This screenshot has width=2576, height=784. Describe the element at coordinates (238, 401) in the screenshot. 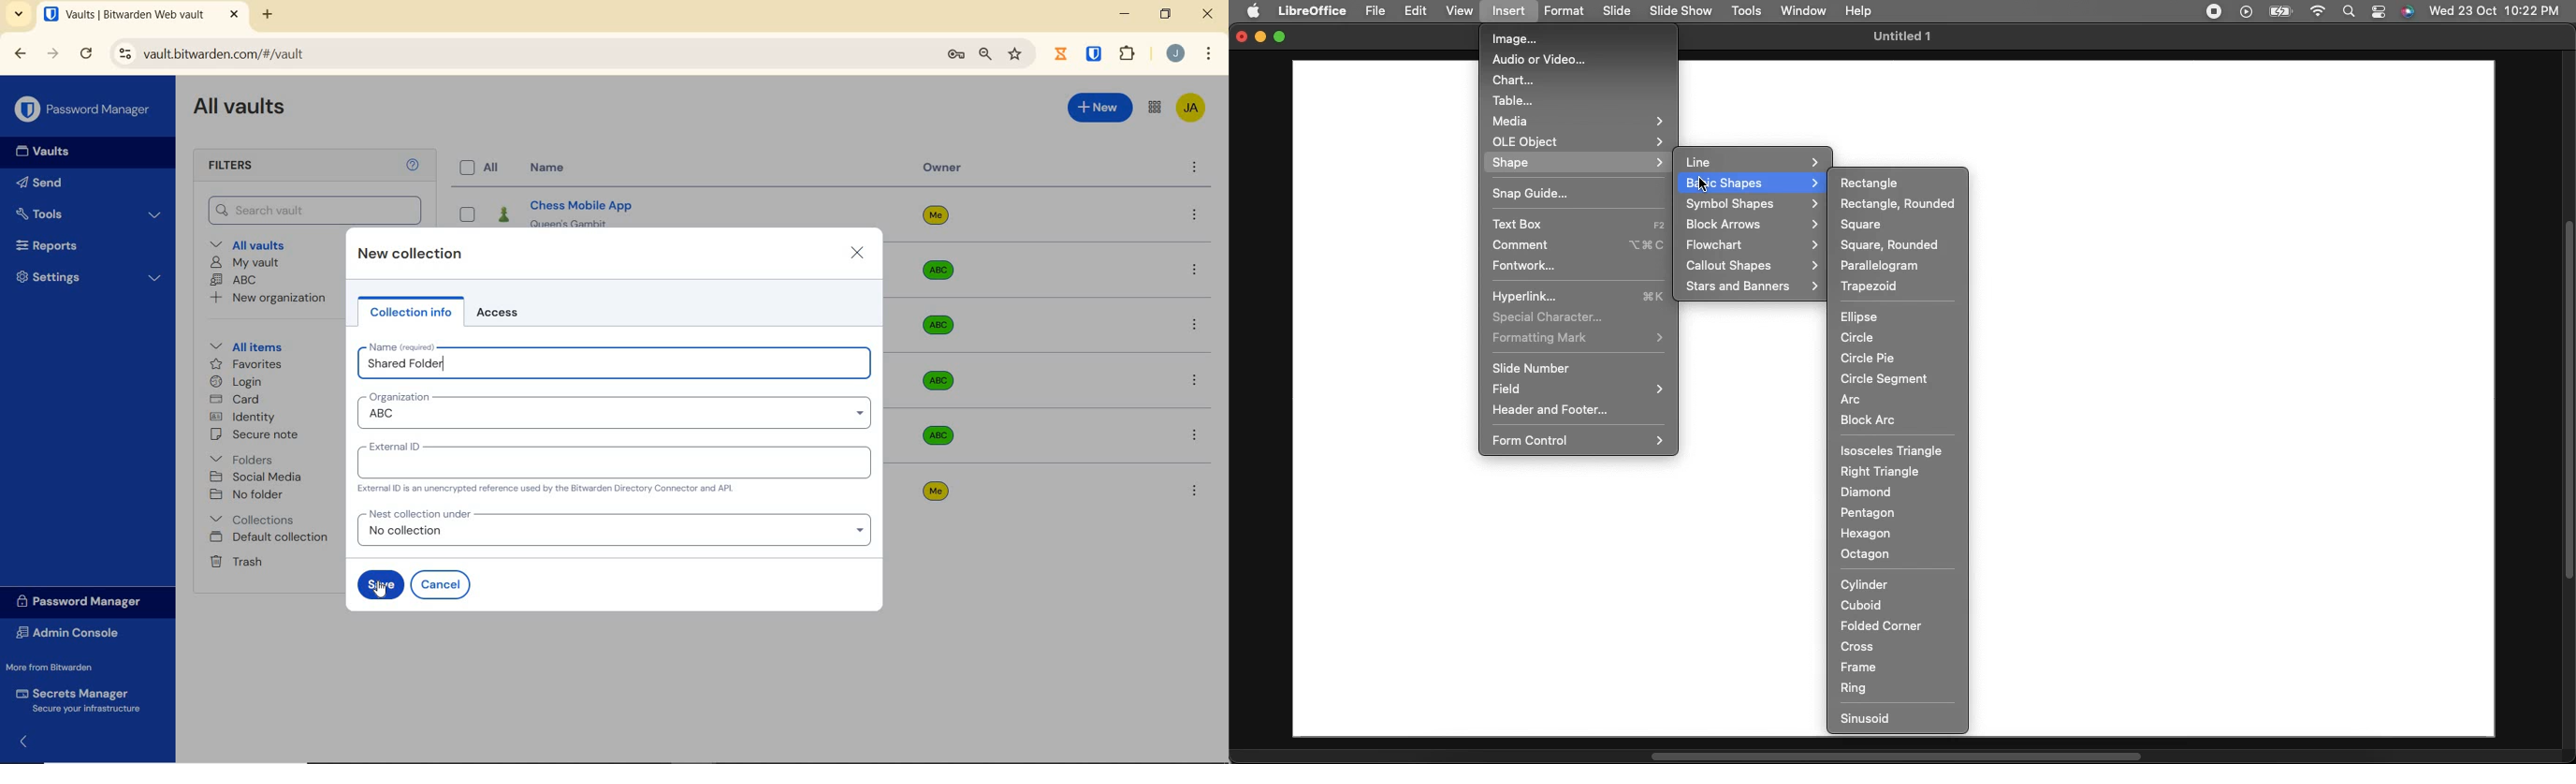

I see `card` at that location.